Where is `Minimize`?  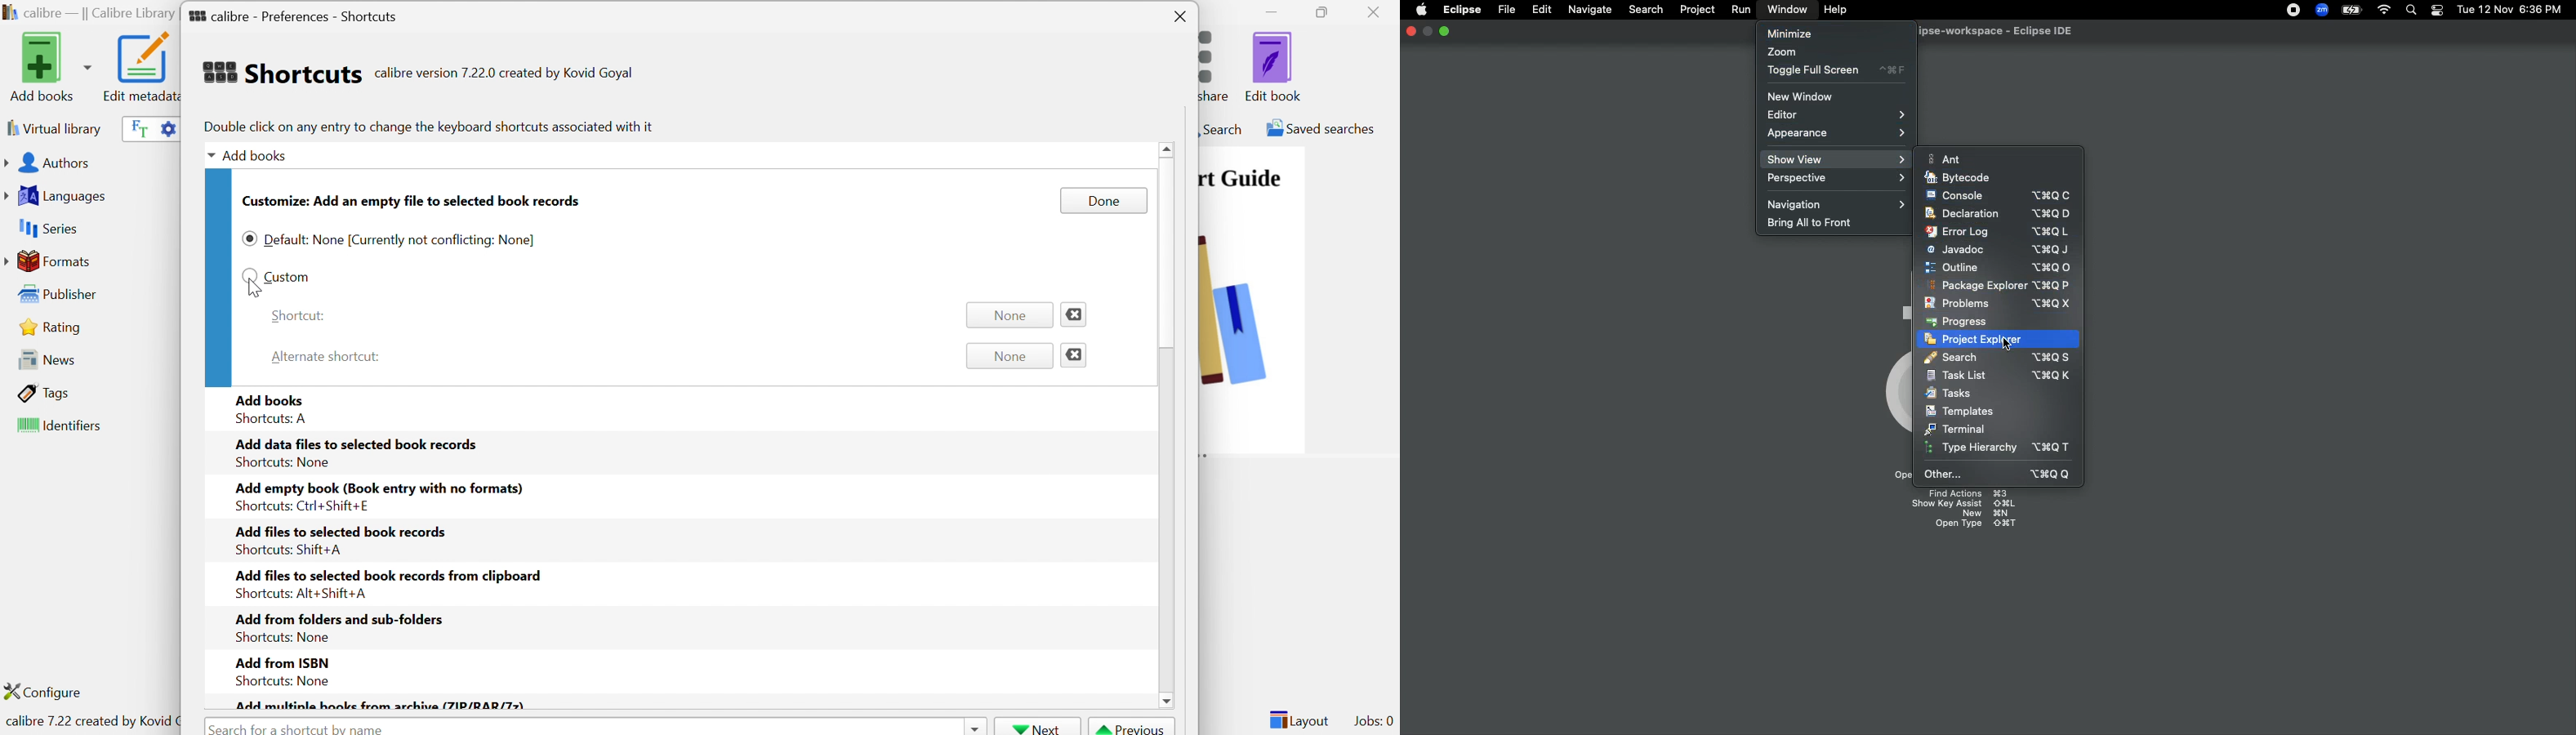 Minimize is located at coordinates (1272, 11).